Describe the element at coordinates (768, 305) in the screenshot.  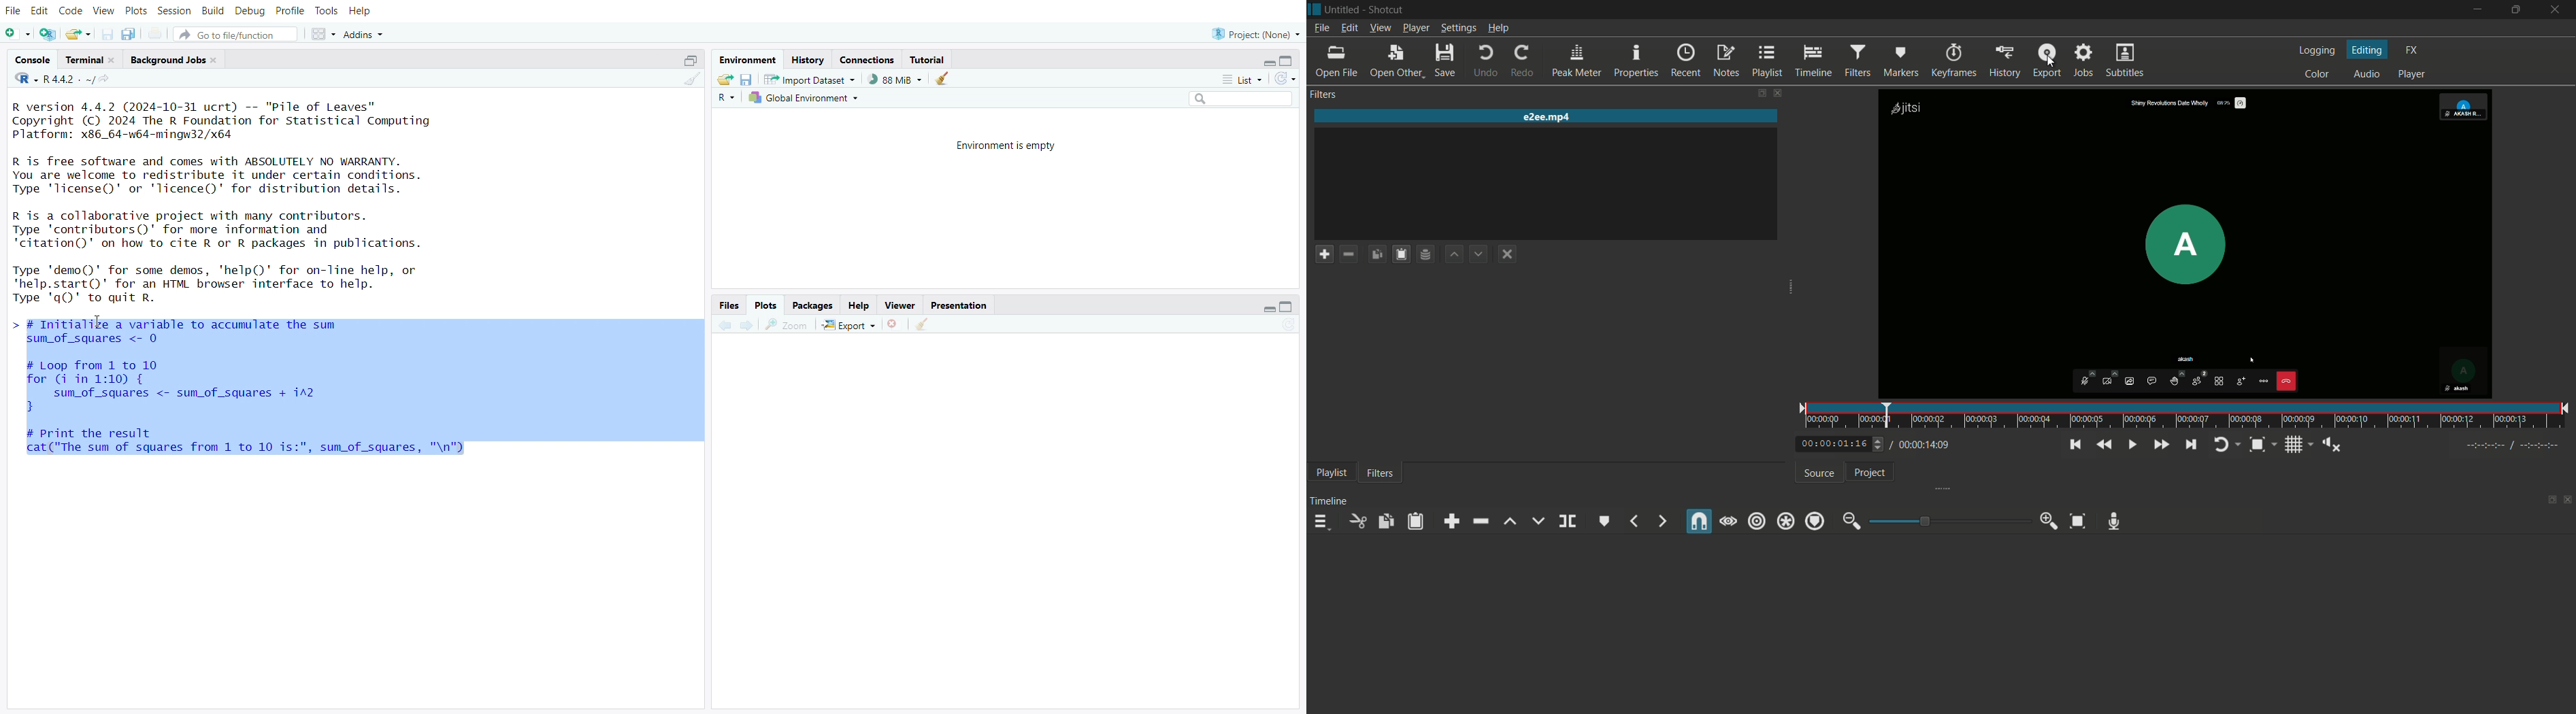
I see `plots` at that location.